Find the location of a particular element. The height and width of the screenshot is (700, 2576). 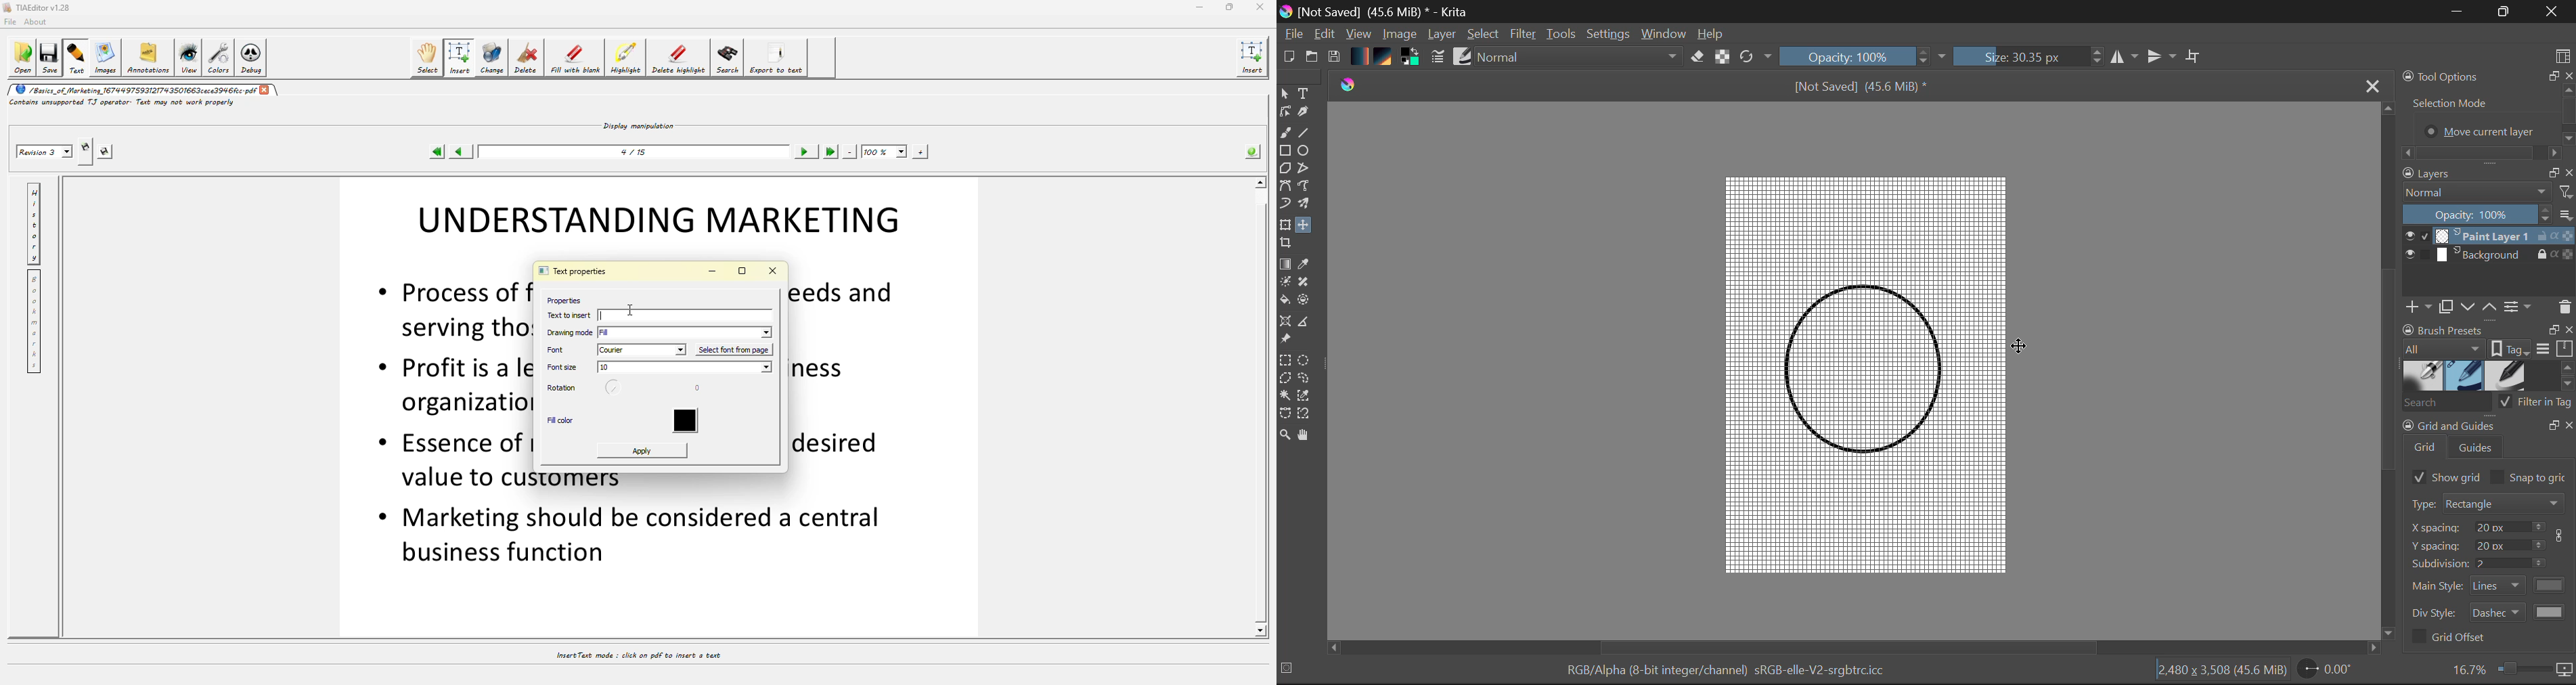

maximize is located at coordinates (1230, 7).